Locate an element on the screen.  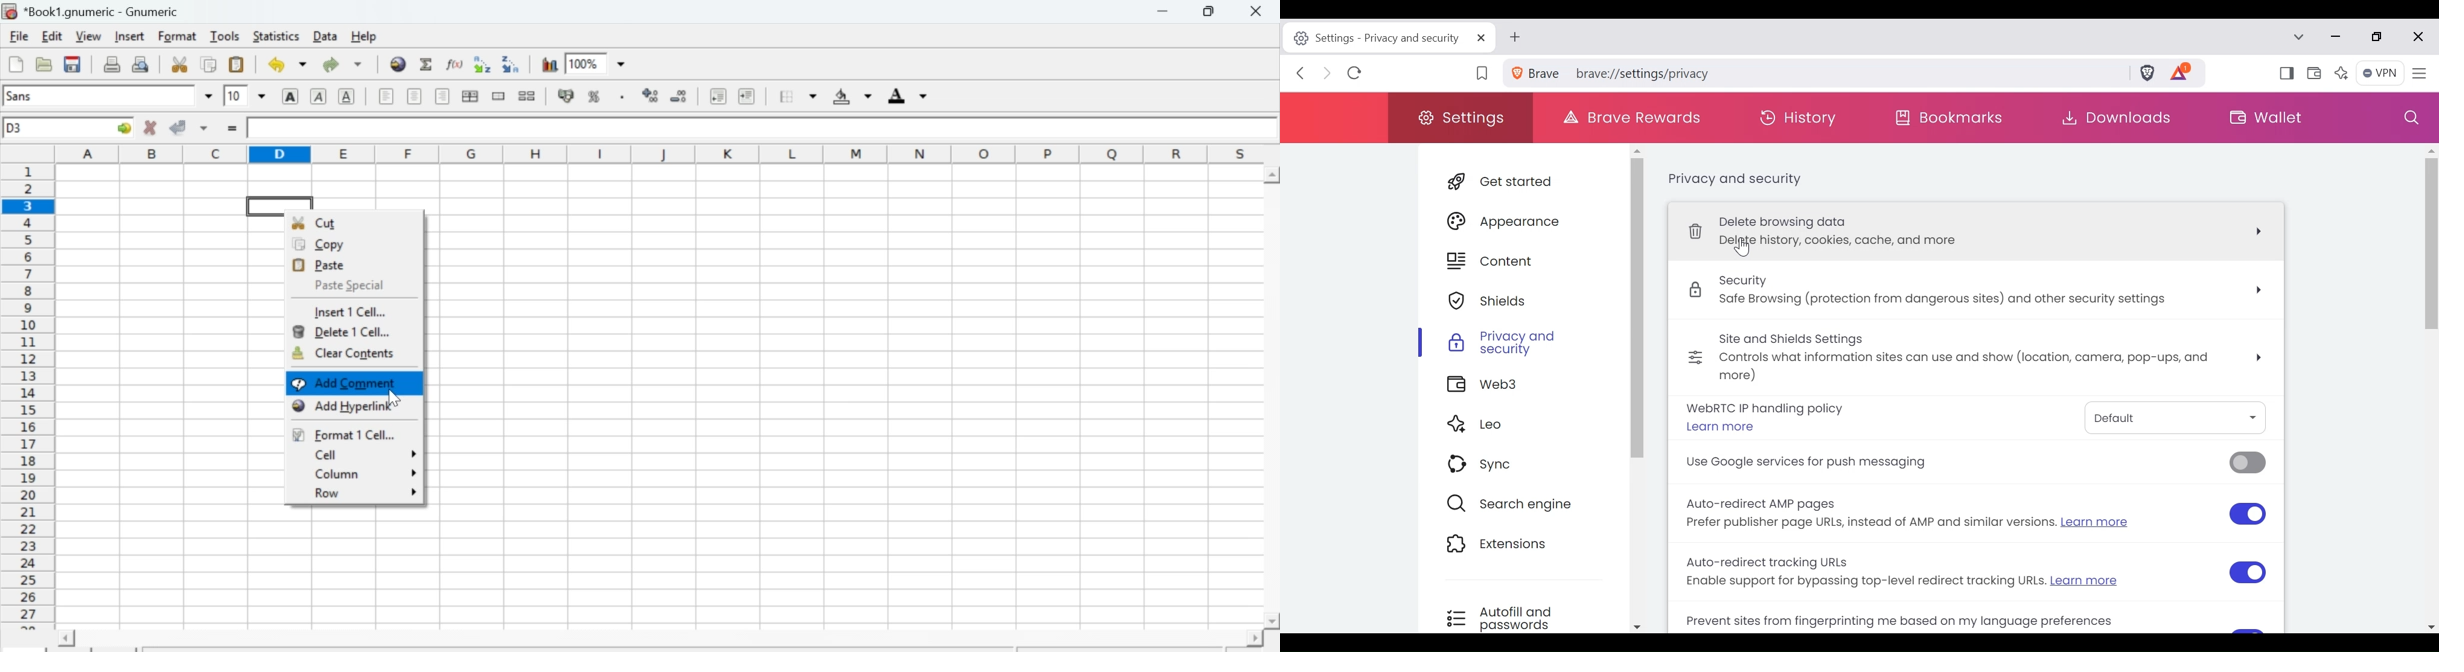
Cut is located at coordinates (180, 64).